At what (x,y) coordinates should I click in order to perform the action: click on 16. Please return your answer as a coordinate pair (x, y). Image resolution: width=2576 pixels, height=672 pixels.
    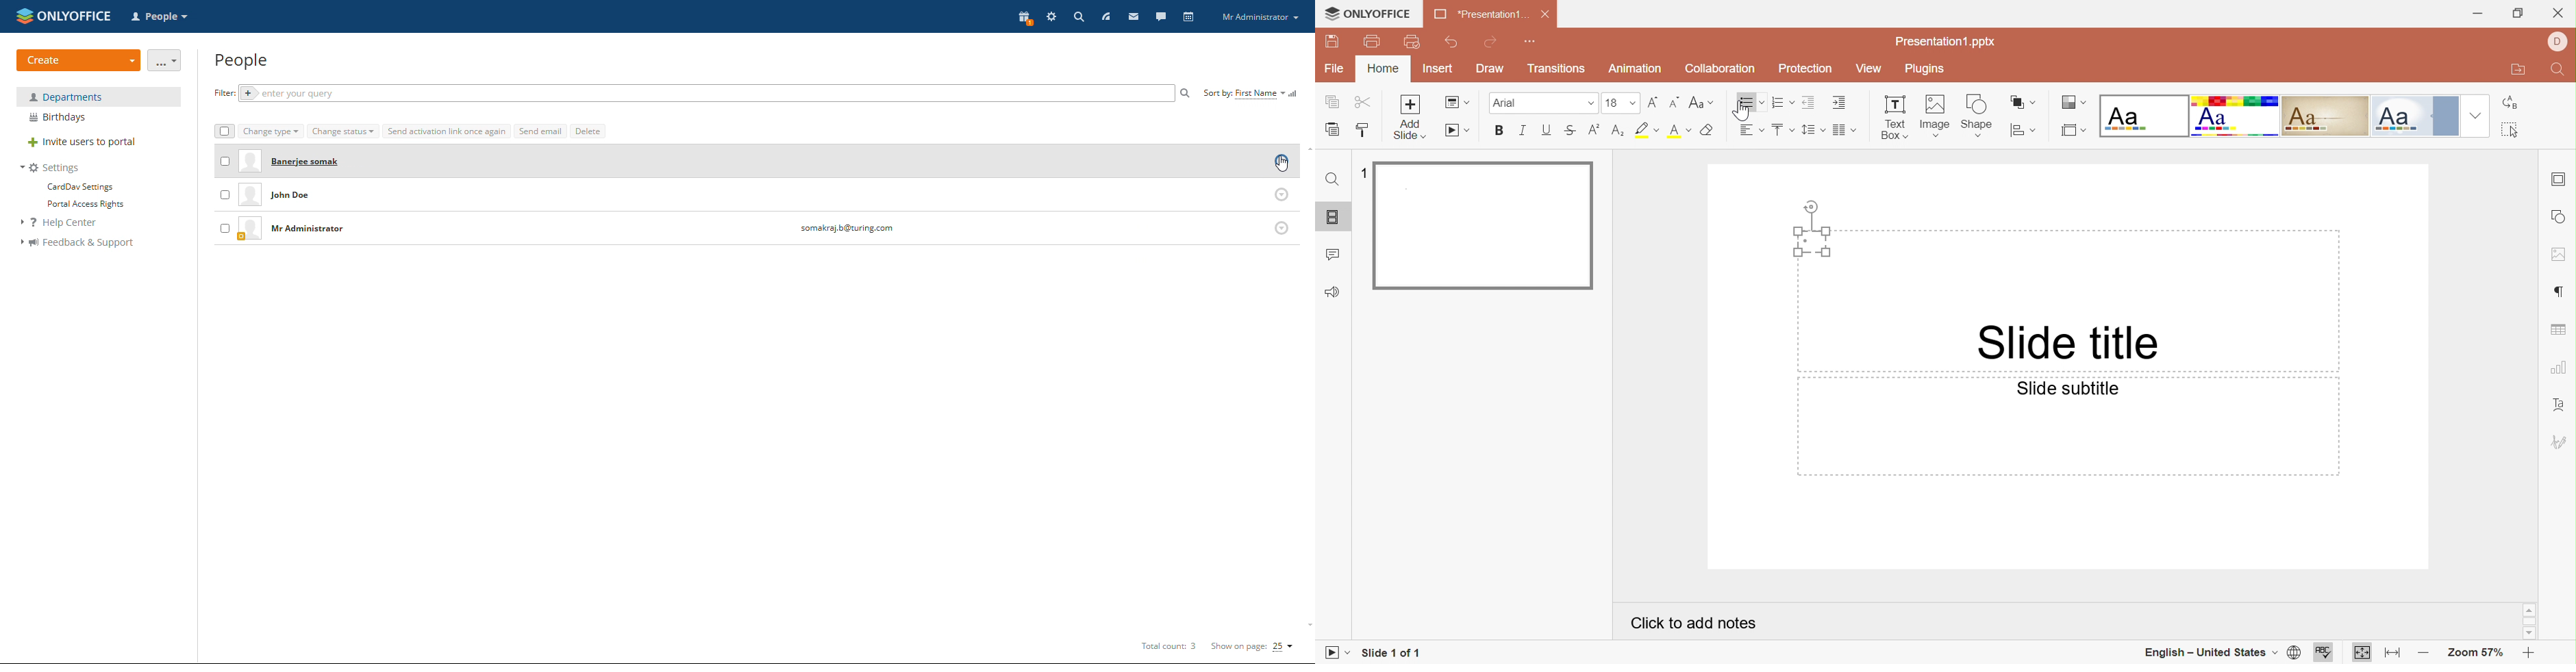
    Looking at the image, I should click on (1614, 103).